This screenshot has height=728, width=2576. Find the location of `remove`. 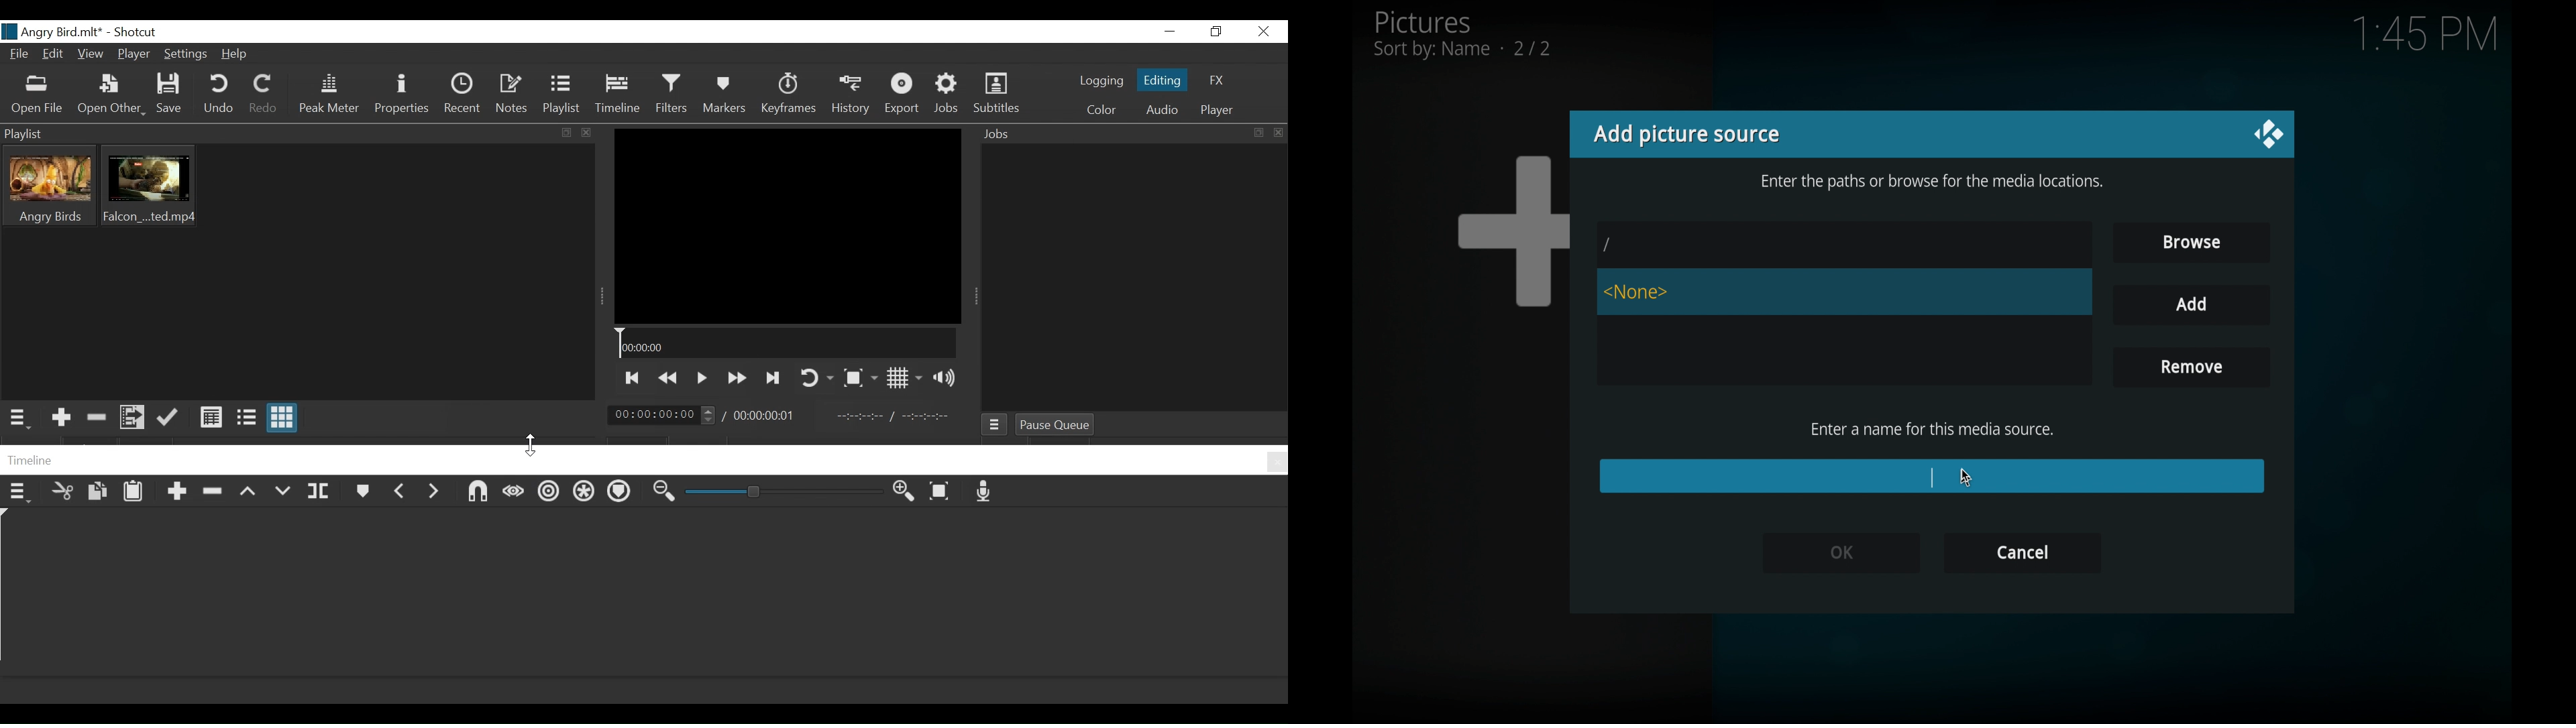

remove is located at coordinates (2189, 368).